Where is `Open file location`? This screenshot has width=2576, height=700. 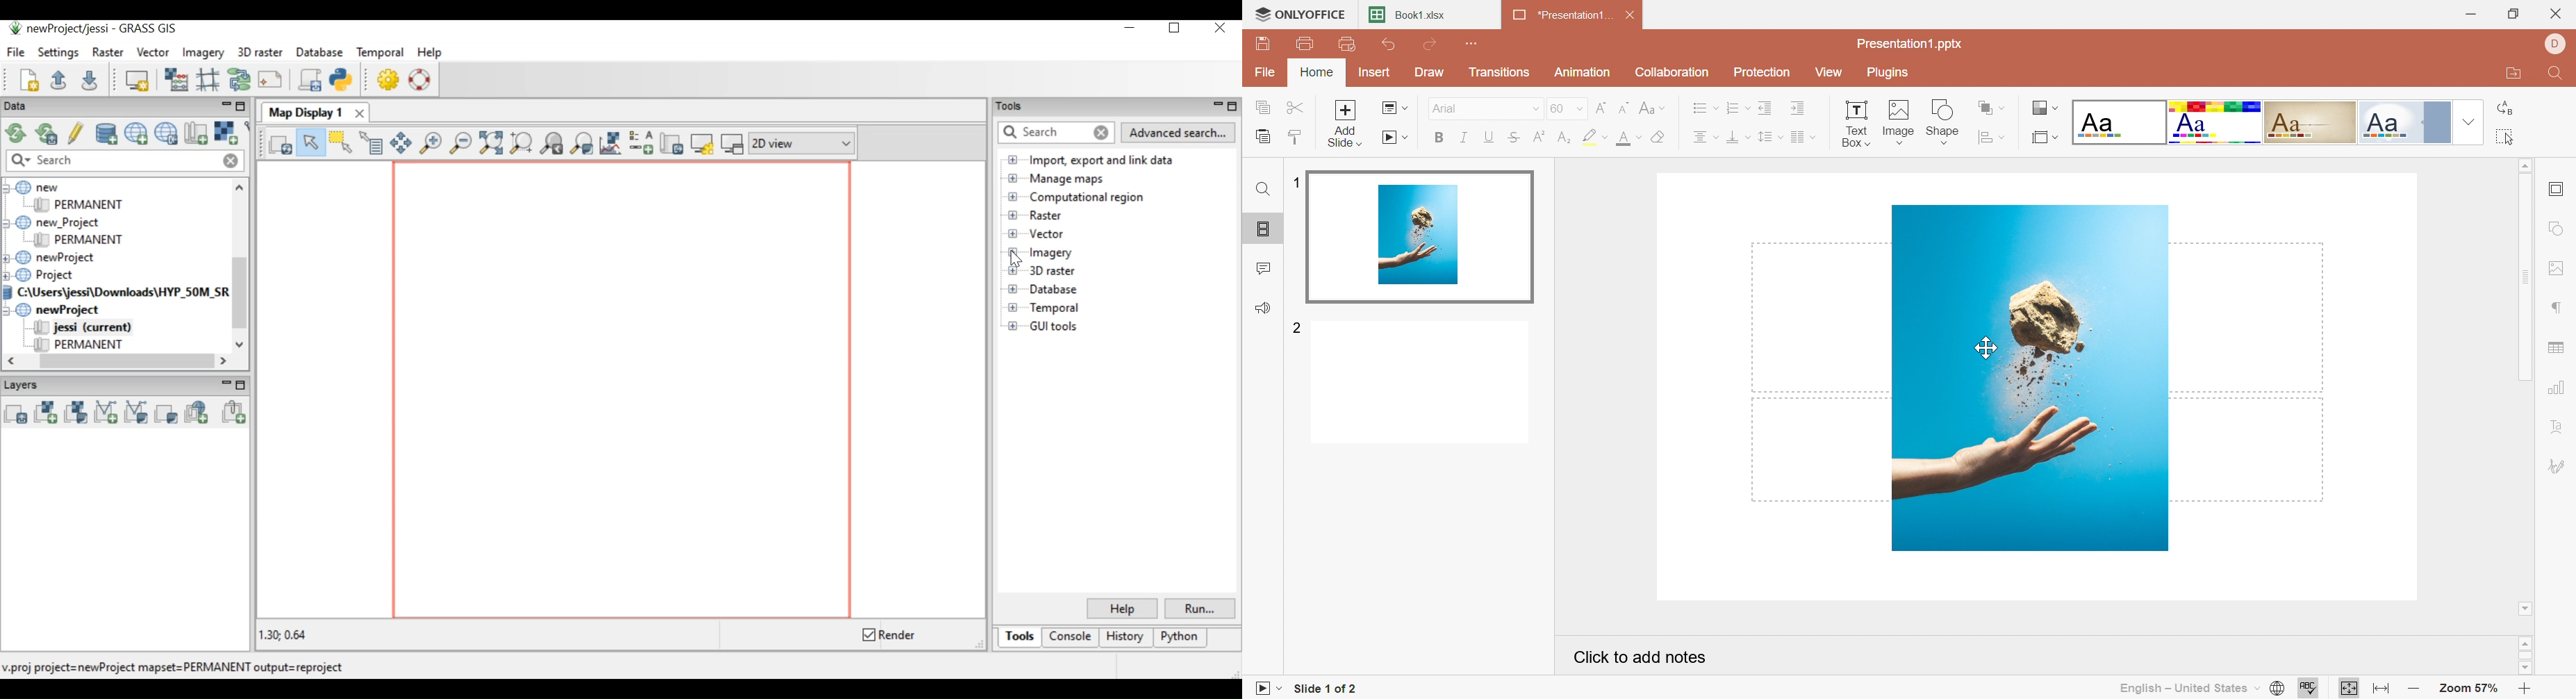 Open file location is located at coordinates (2512, 76).